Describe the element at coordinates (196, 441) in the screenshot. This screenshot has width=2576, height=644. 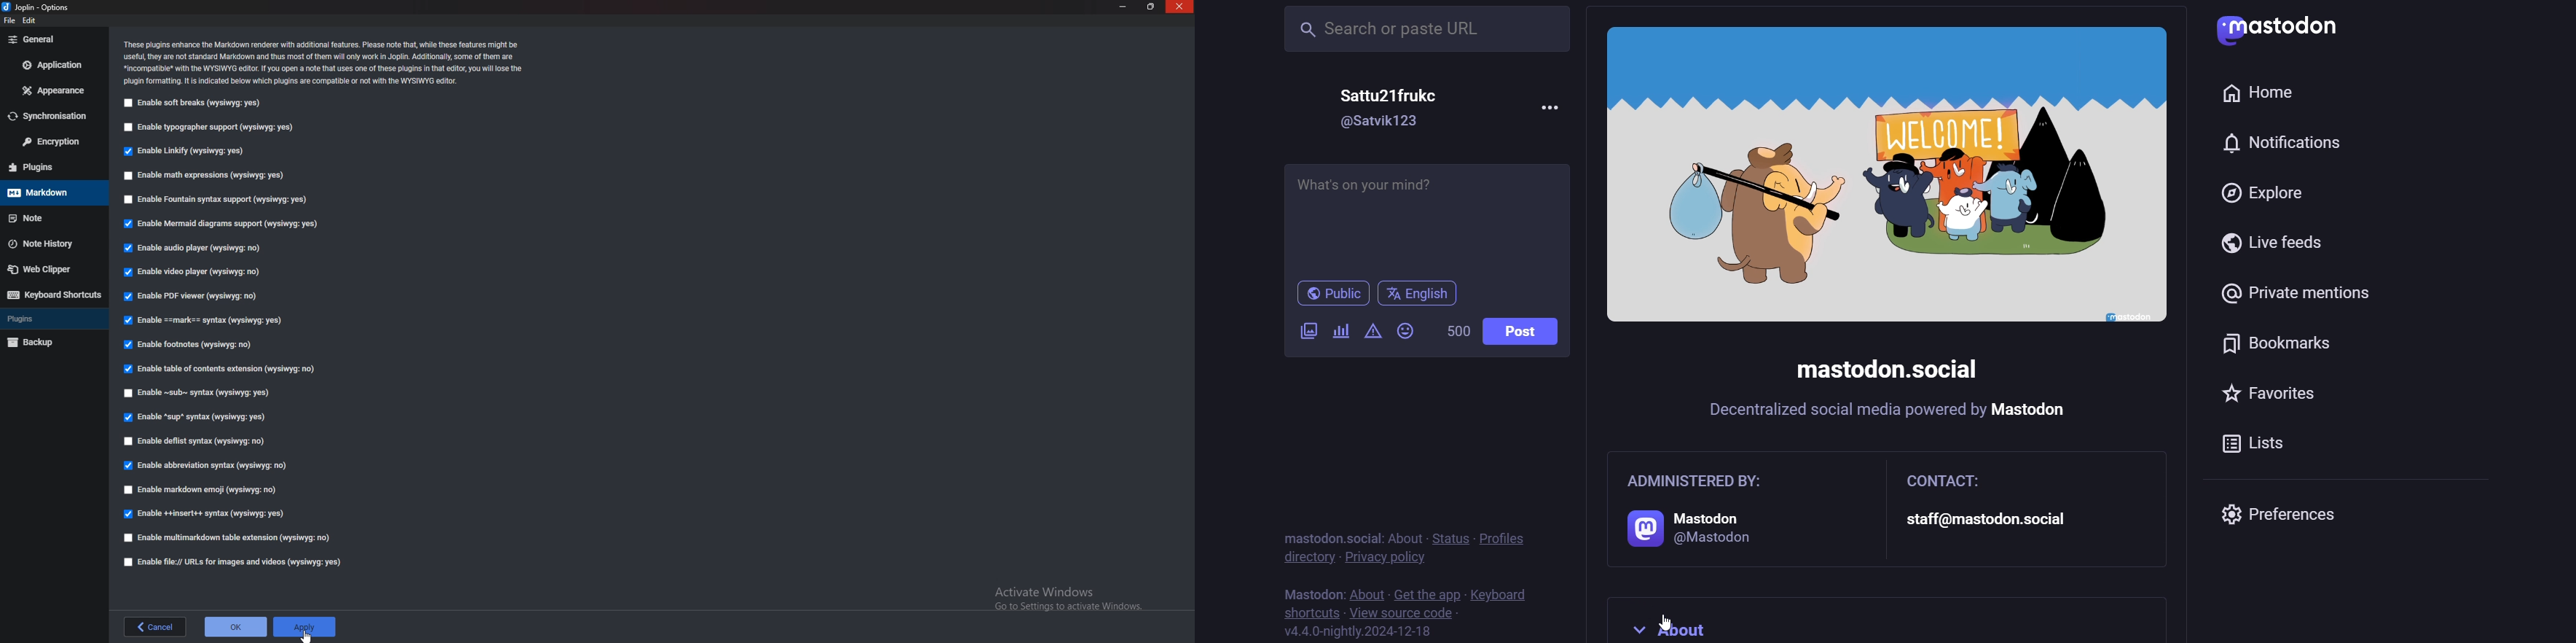
I see `enable deflist syntax` at that location.